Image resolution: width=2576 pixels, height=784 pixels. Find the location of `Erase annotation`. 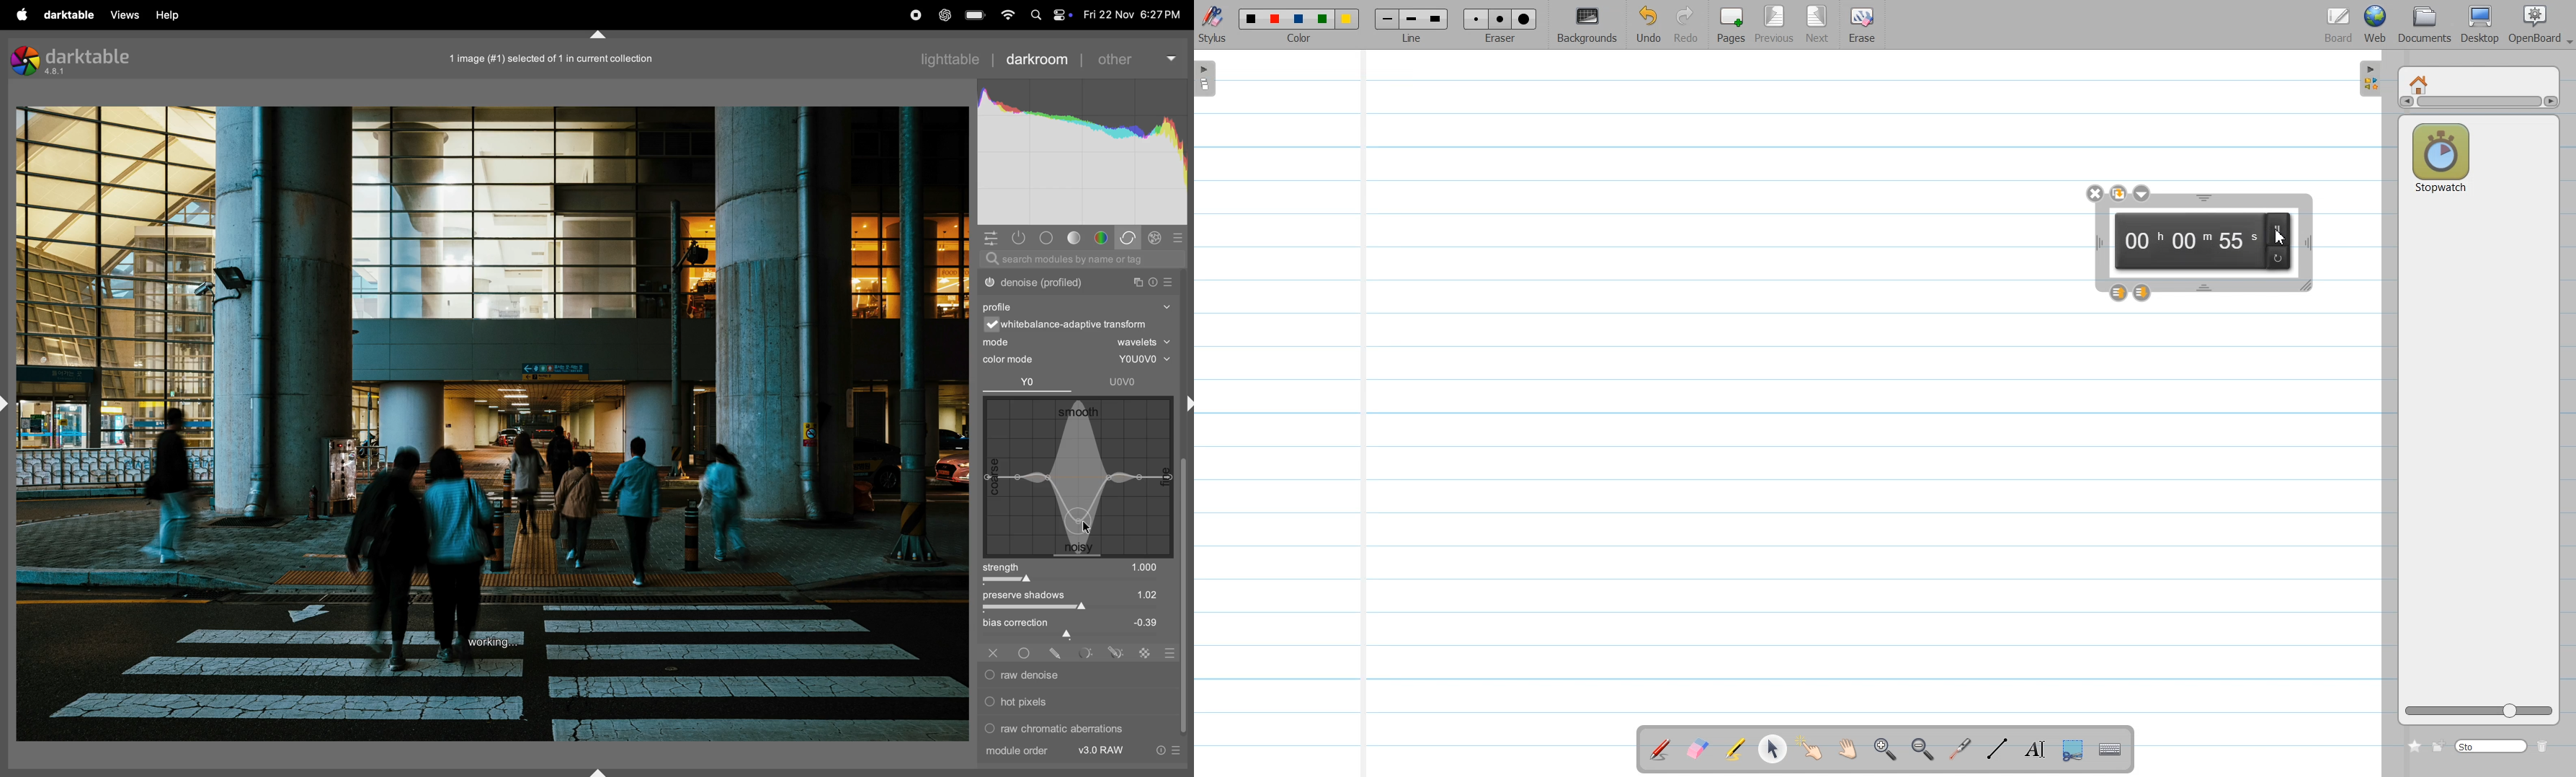

Erase annotation is located at coordinates (1696, 749).